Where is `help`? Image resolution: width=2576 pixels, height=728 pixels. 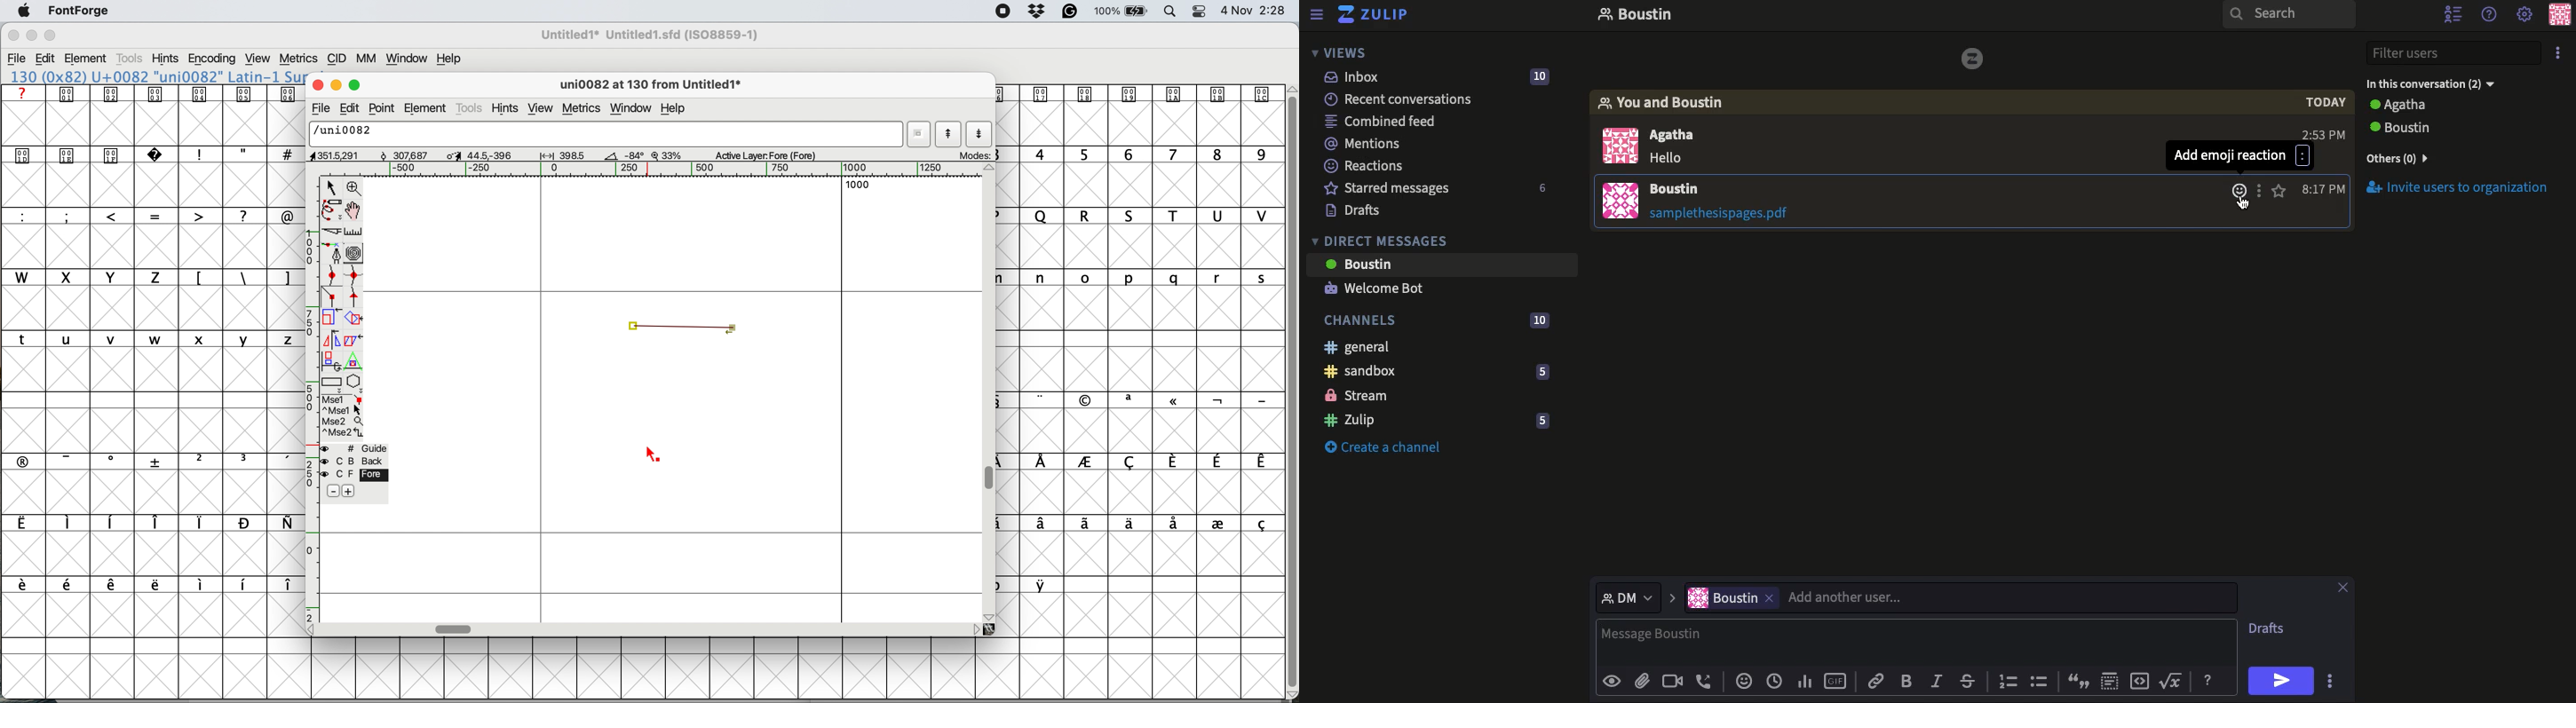 help is located at coordinates (452, 58).